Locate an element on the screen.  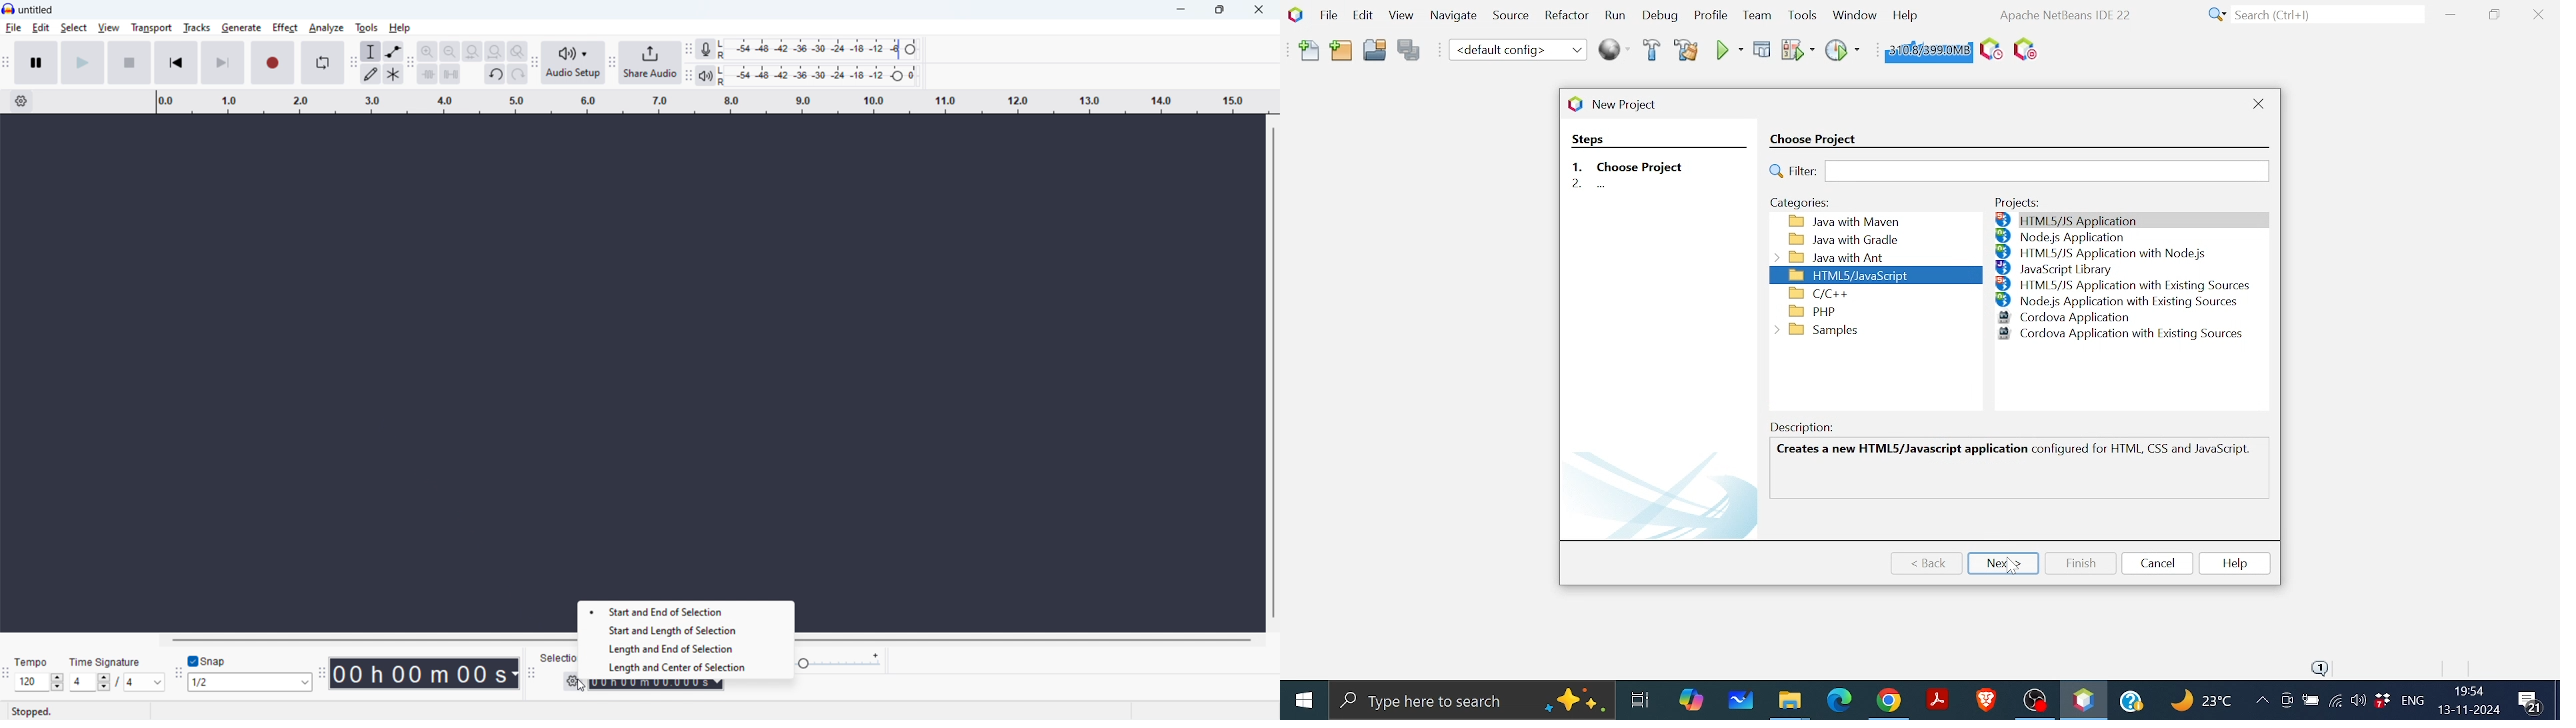
trim audio outside selection is located at coordinates (428, 74).